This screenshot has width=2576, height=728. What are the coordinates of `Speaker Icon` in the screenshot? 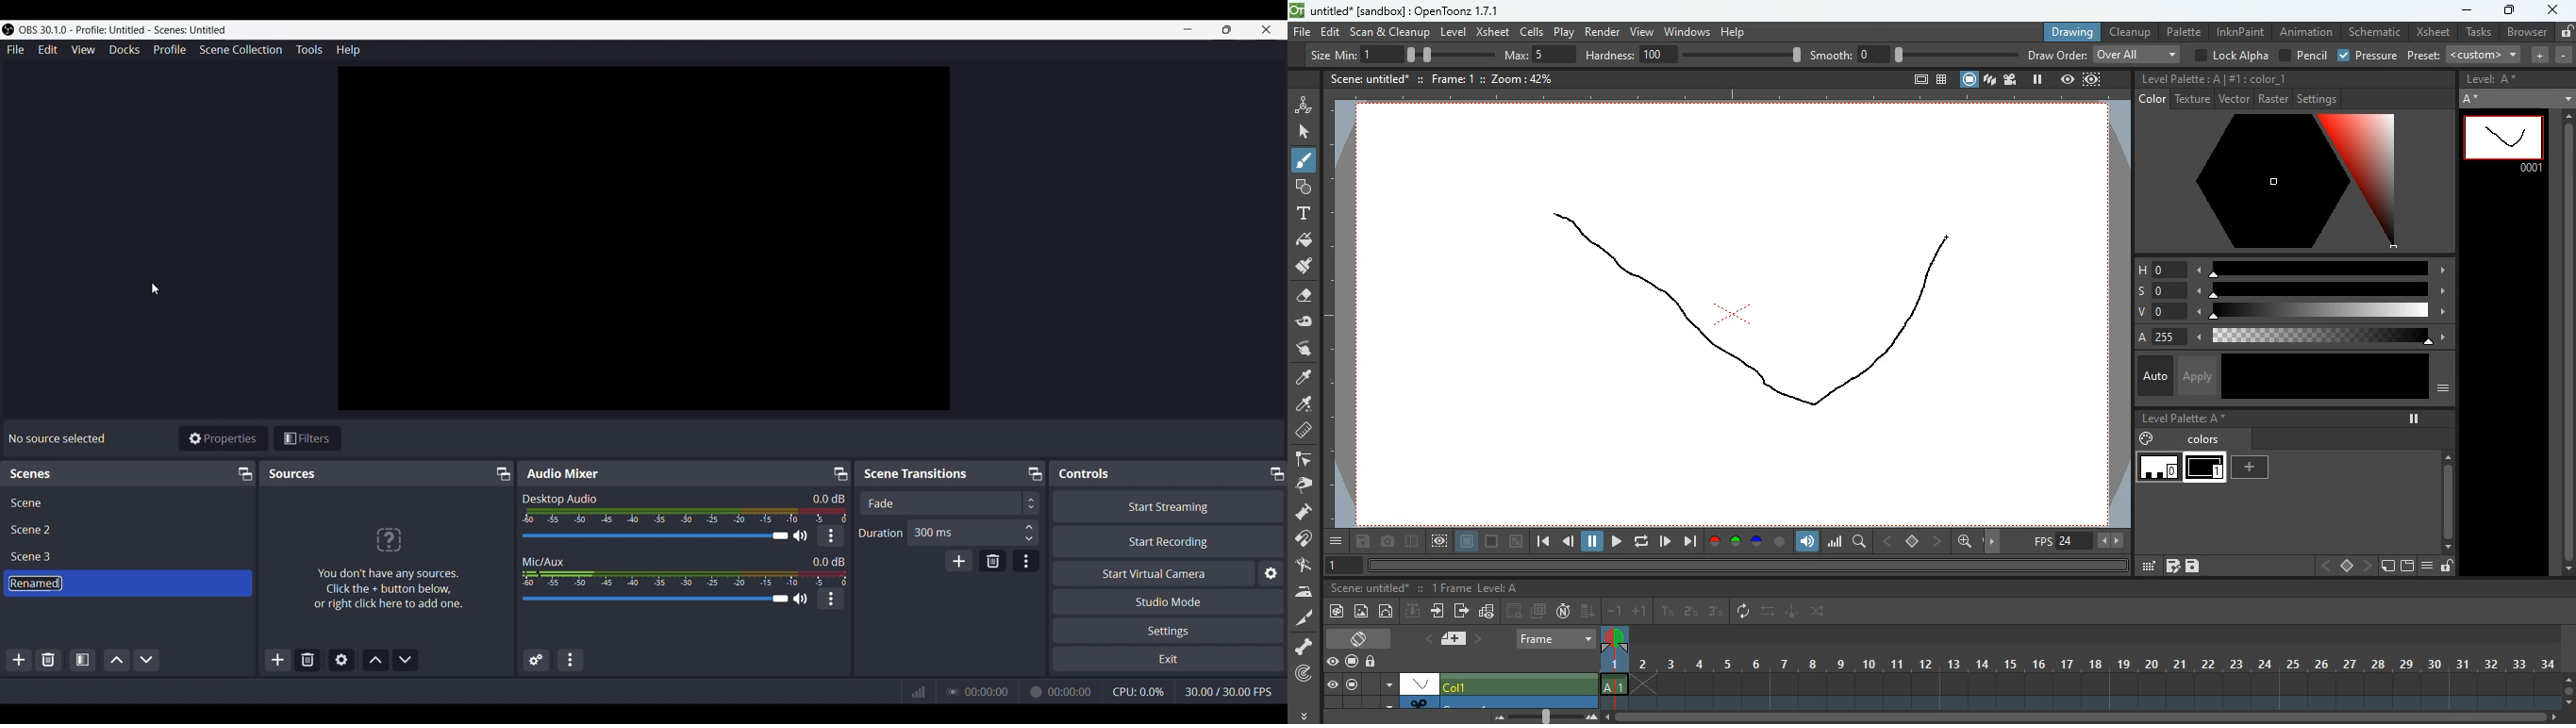 It's located at (801, 536).